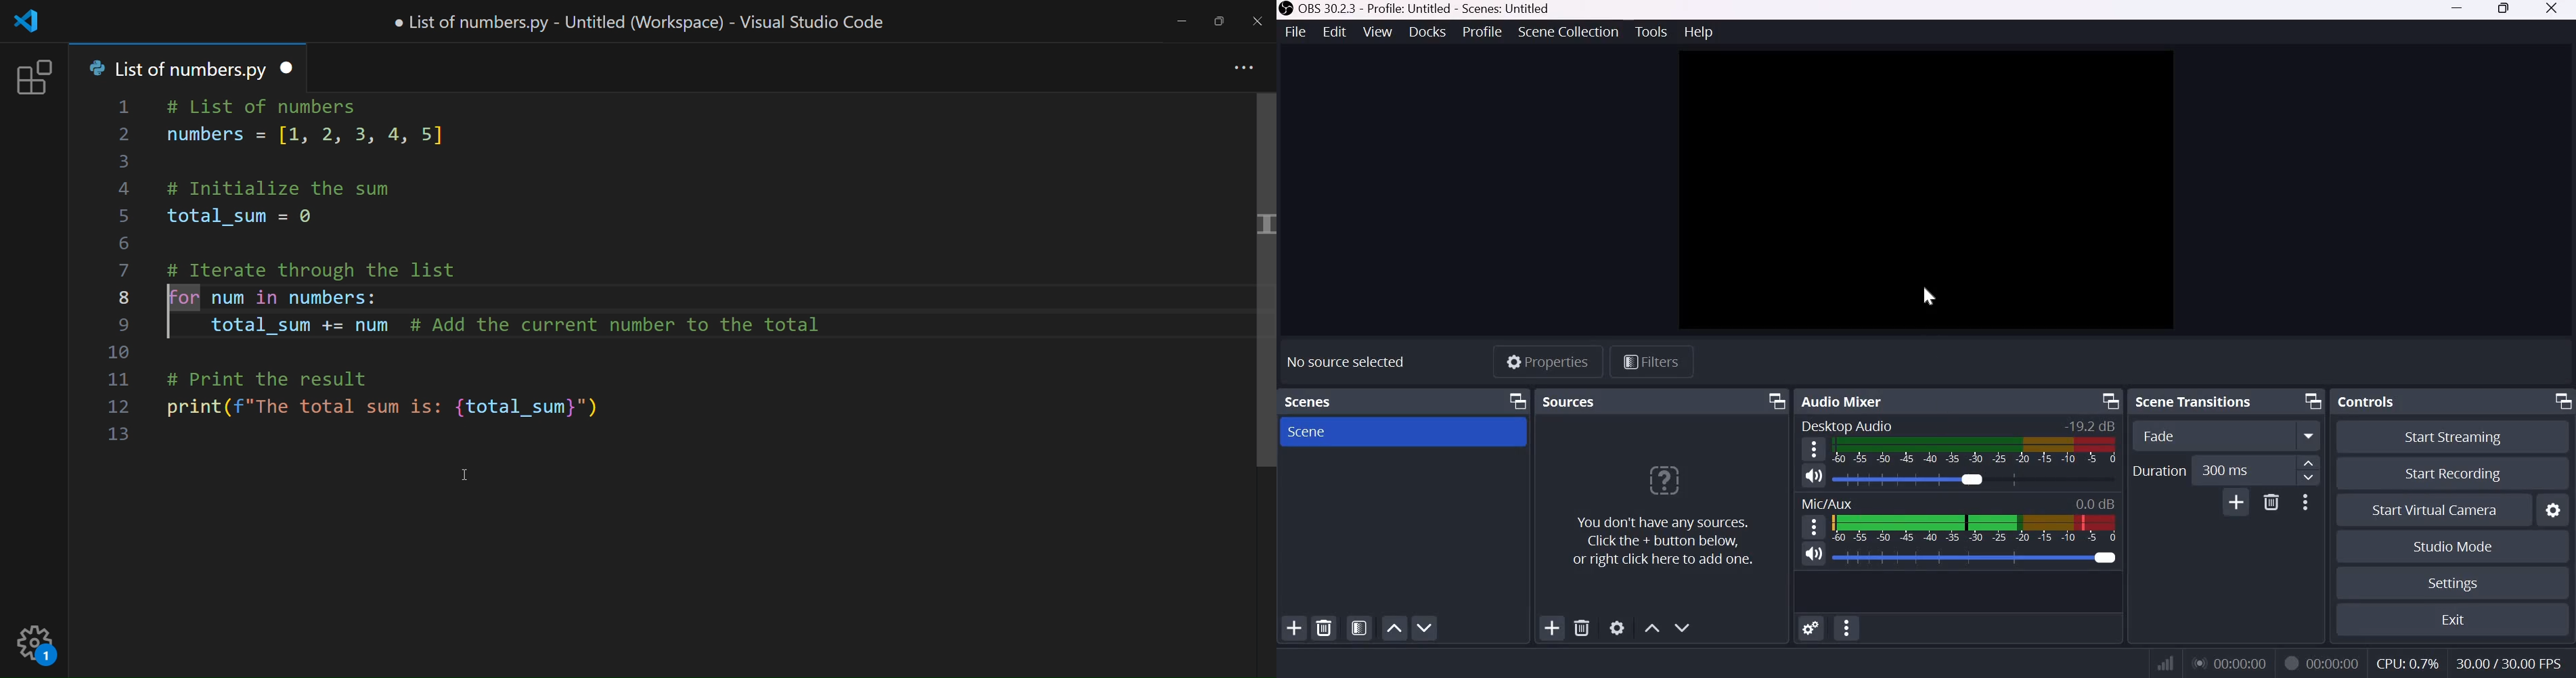 The height and width of the screenshot is (700, 2576). What do you see at coordinates (1849, 400) in the screenshot?
I see `Audio Mixer` at bounding box center [1849, 400].